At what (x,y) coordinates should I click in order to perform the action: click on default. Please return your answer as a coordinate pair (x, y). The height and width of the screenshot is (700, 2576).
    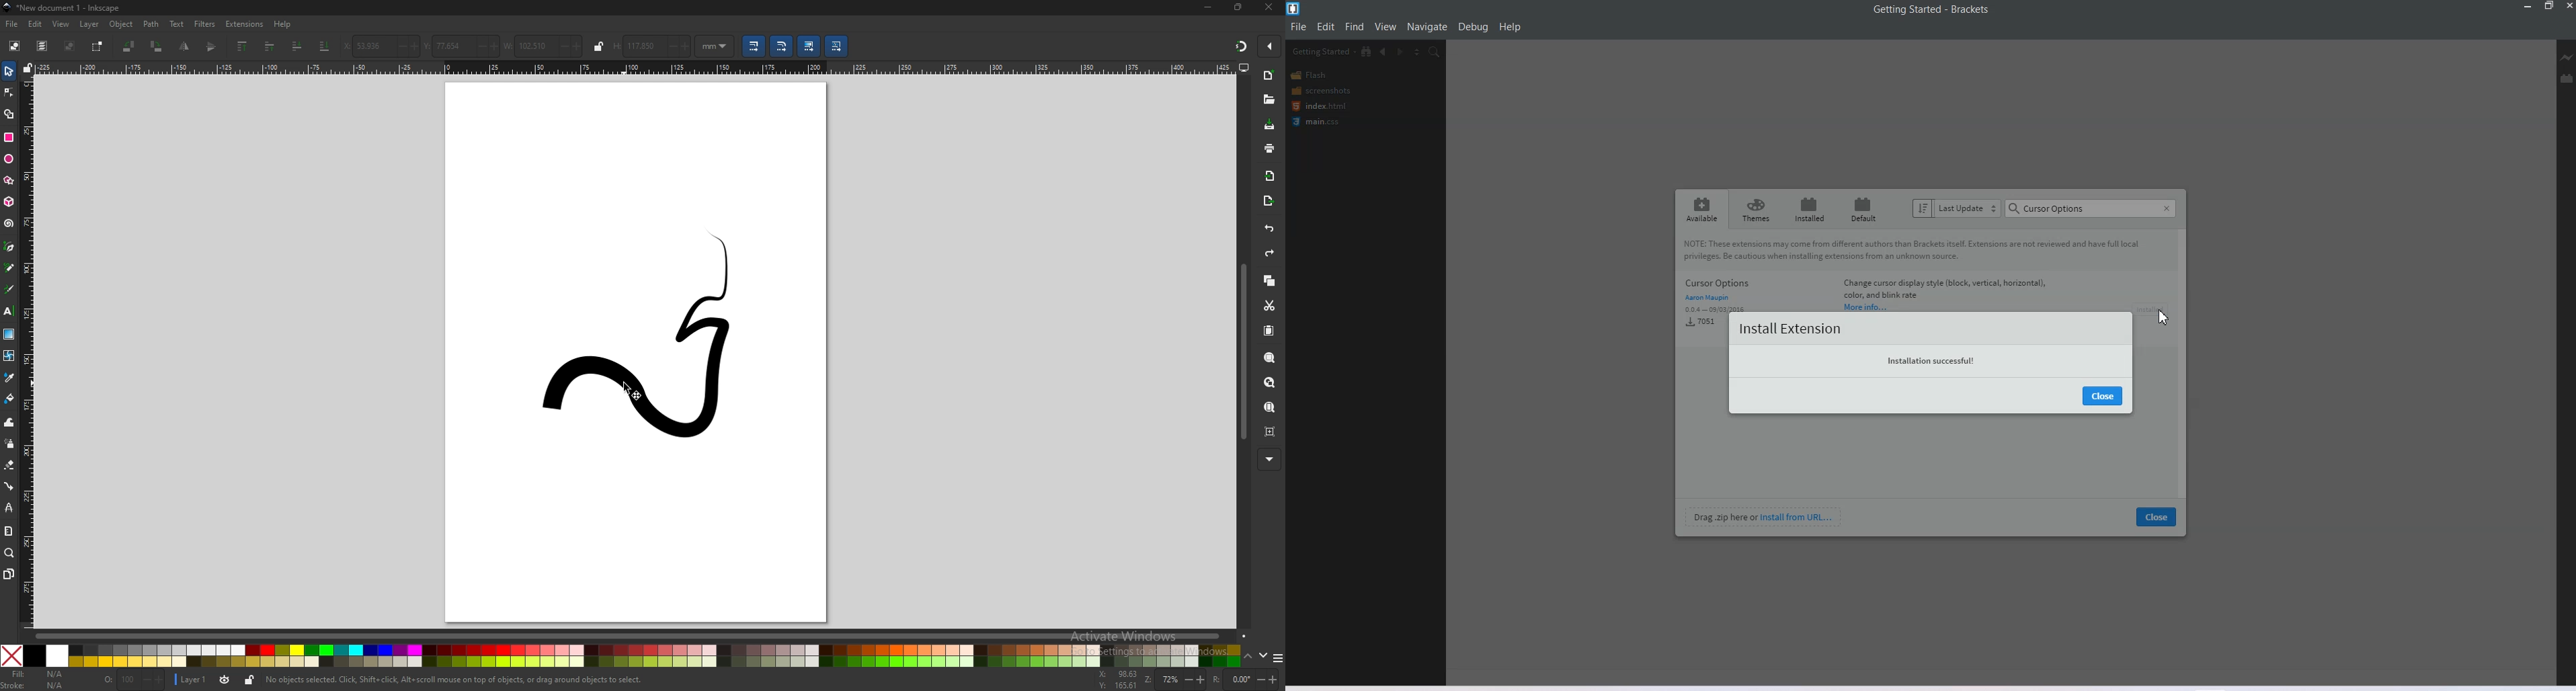
    Looking at the image, I should click on (1861, 209).